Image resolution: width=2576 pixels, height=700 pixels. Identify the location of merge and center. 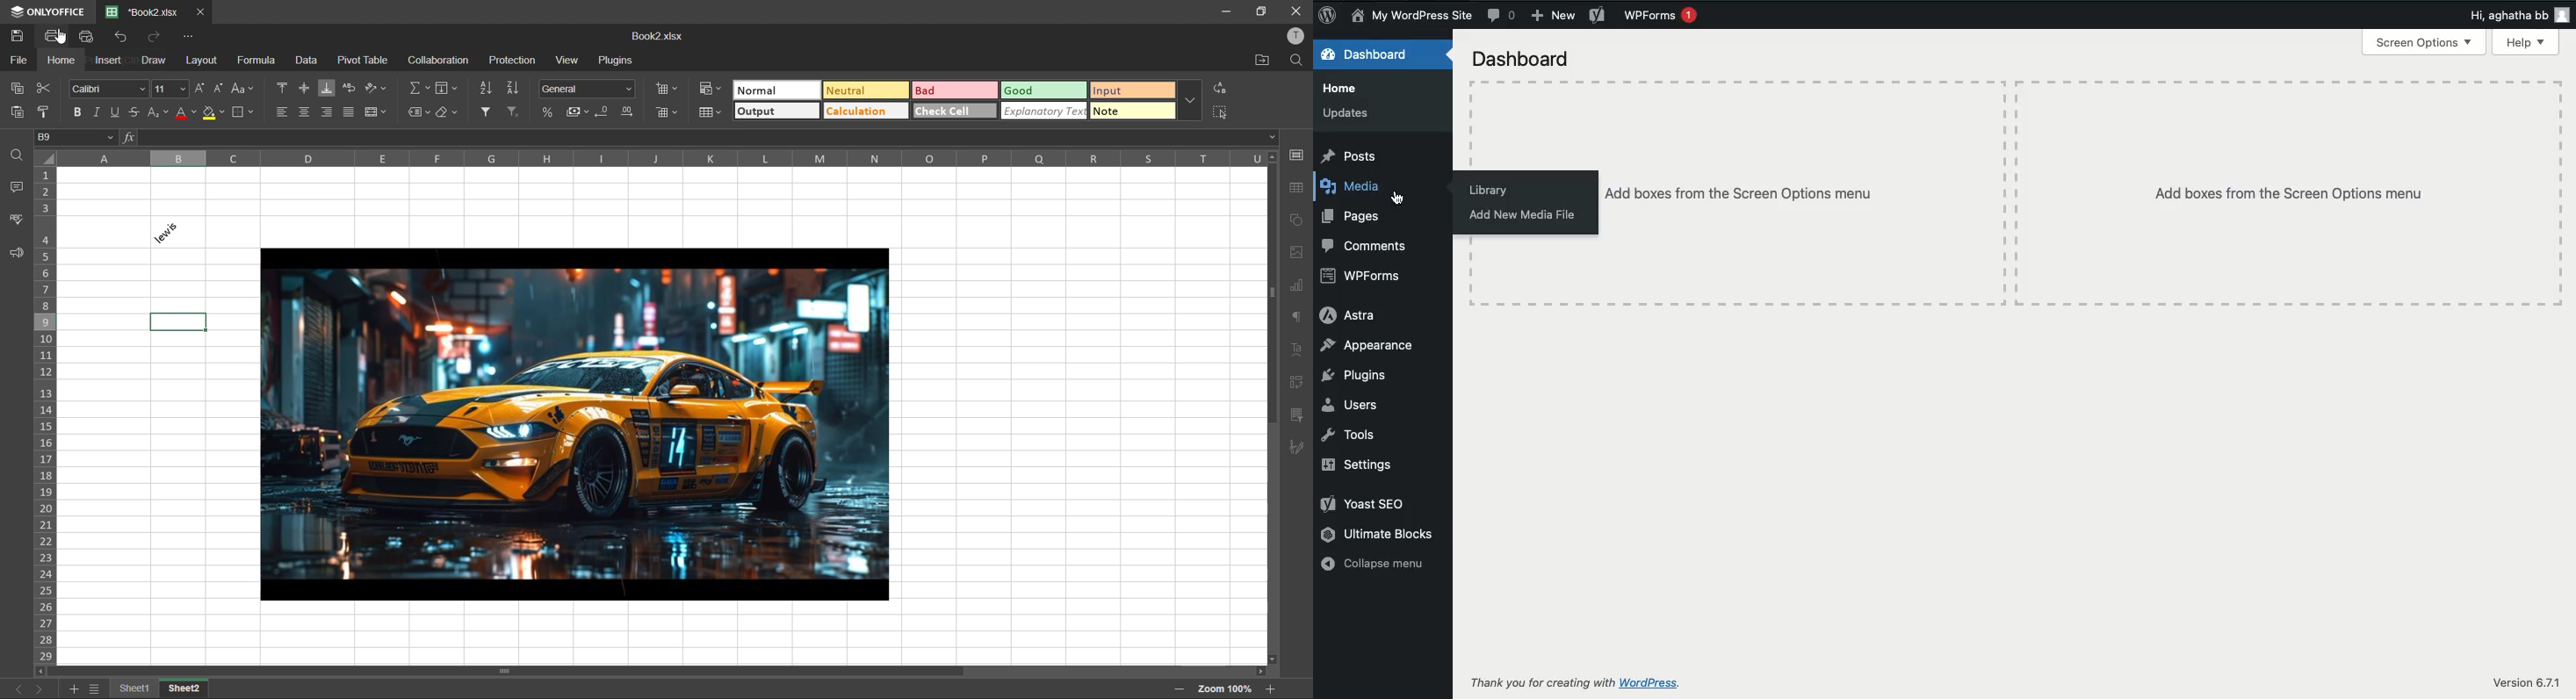
(377, 112).